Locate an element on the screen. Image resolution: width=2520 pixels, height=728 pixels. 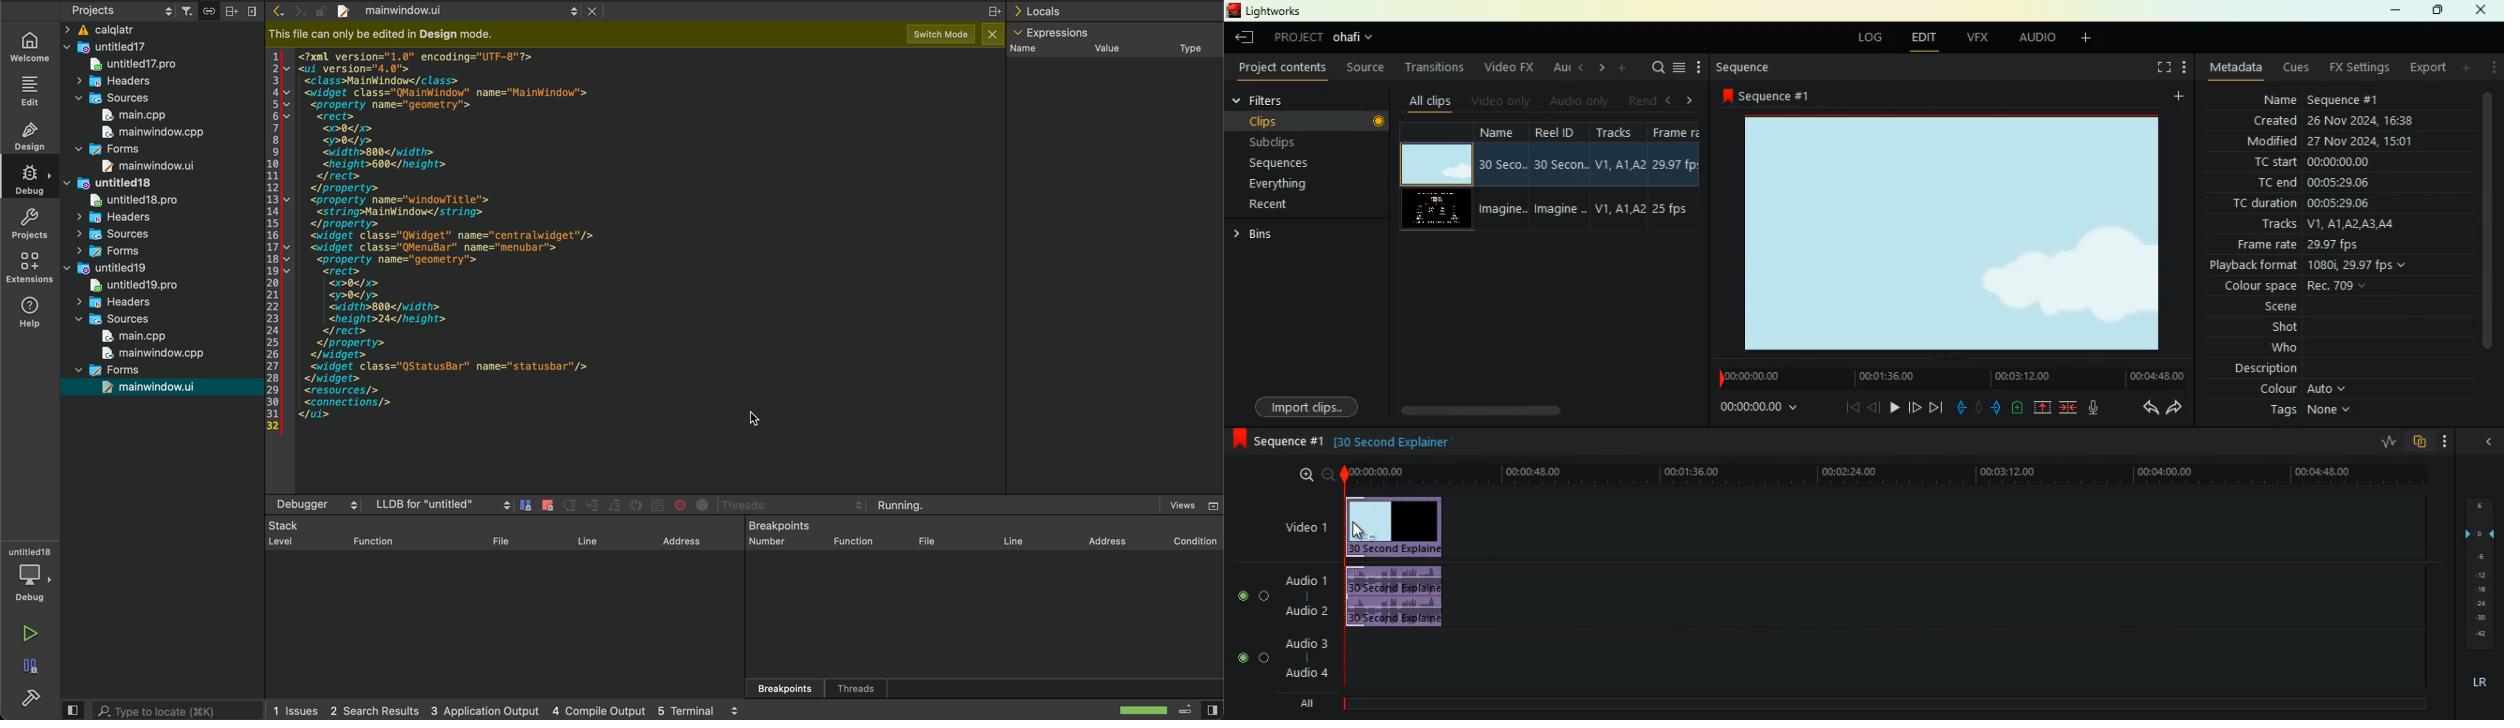
video only is located at coordinates (1502, 100).